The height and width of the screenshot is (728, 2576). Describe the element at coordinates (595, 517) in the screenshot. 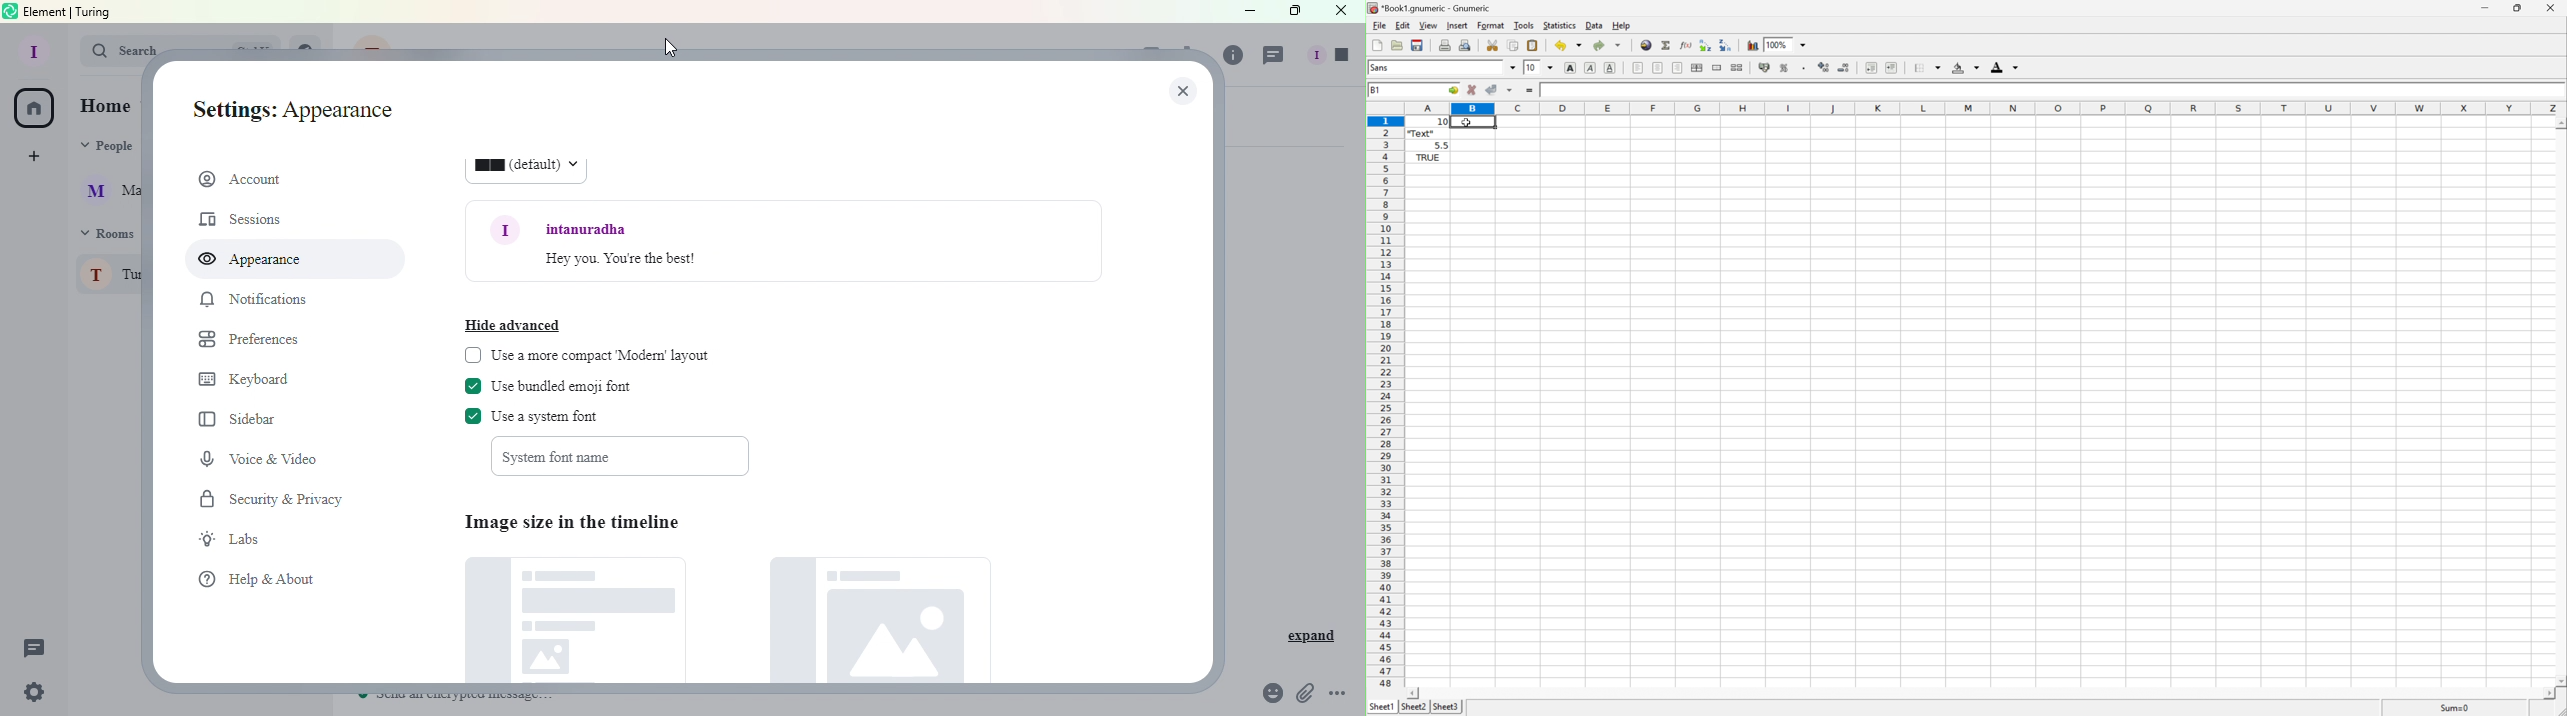

I see `Image size in the timeline` at that location.